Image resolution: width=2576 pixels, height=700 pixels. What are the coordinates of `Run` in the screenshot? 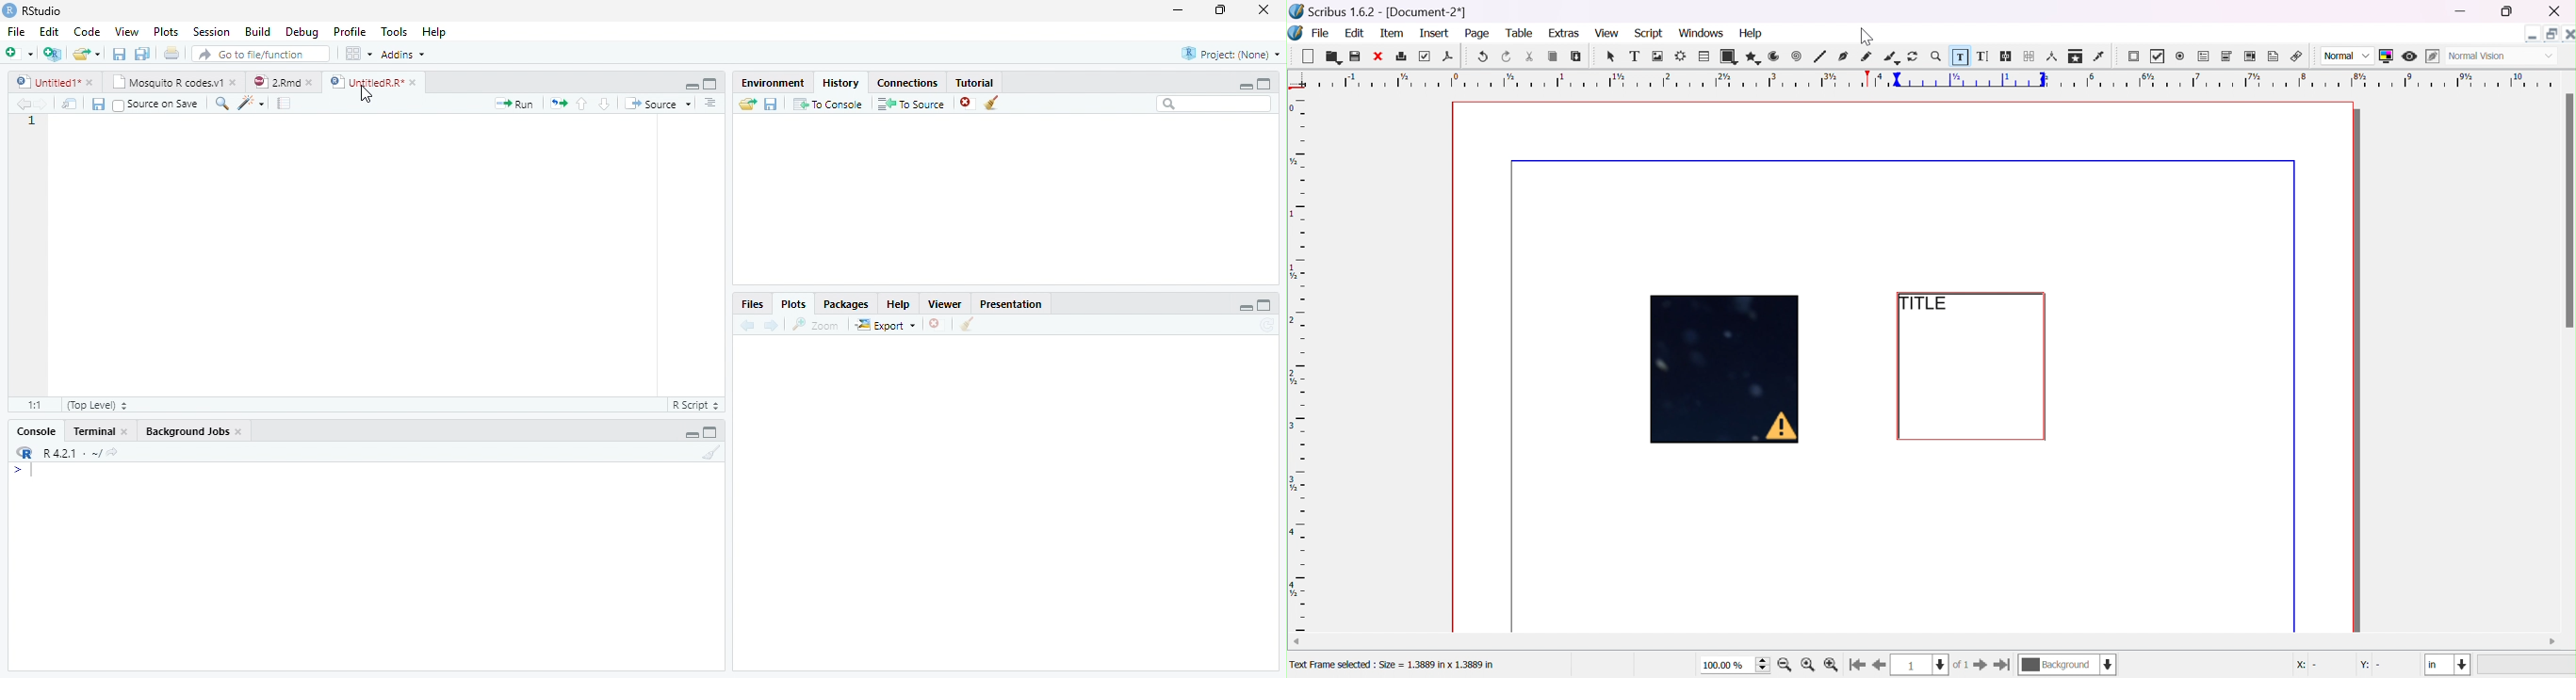 It's located at (512, 105).